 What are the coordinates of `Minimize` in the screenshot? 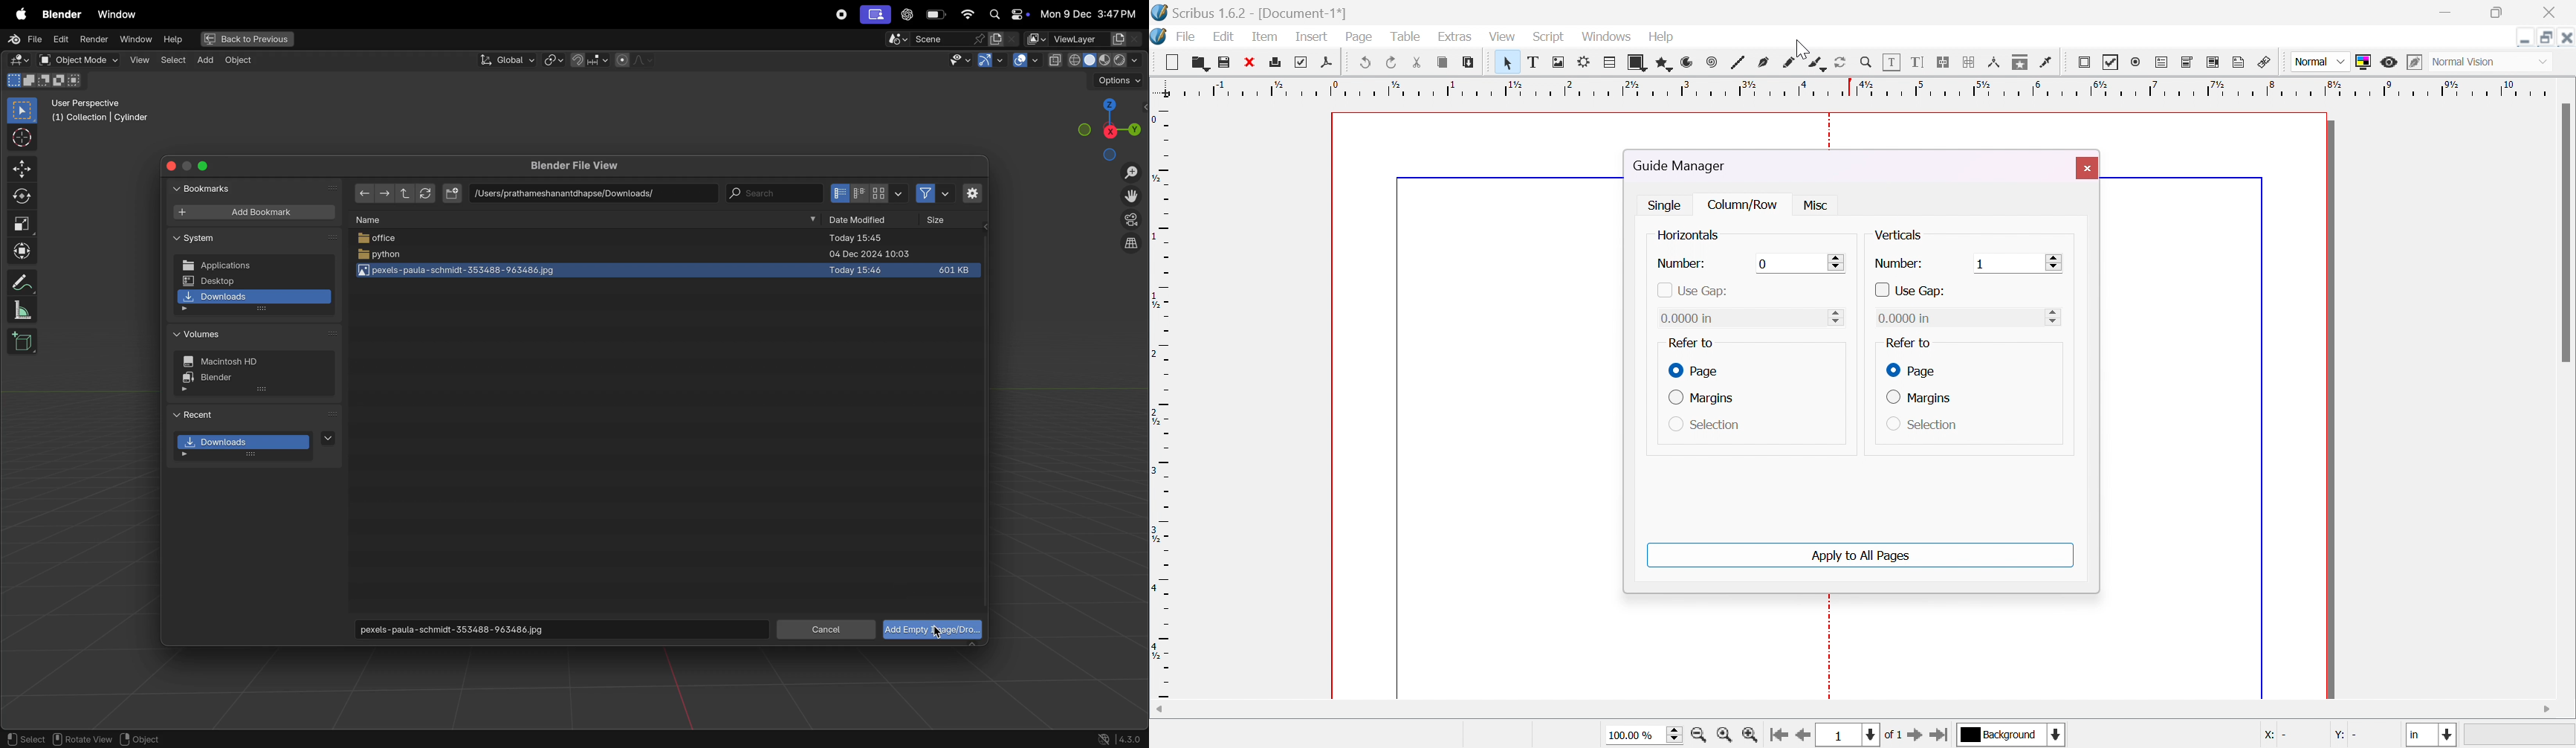 It's located at (2525, 36).